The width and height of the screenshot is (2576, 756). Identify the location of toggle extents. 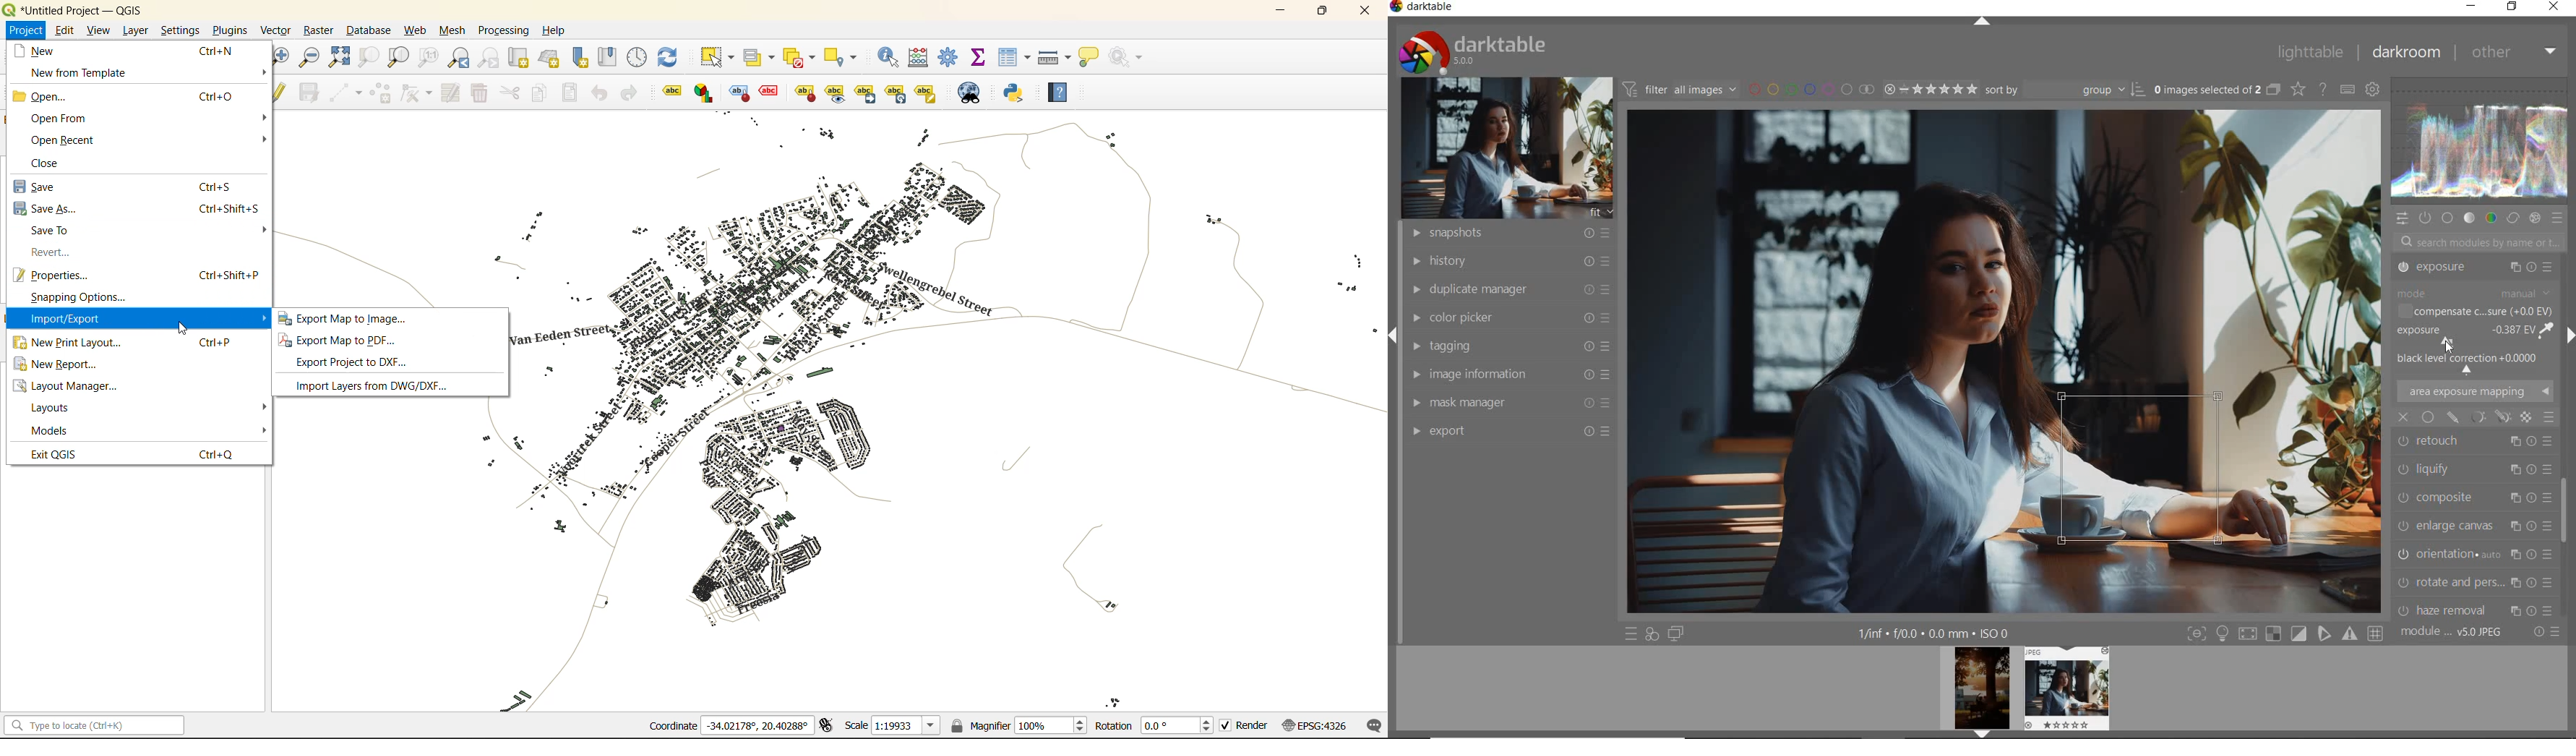
(825, 726).